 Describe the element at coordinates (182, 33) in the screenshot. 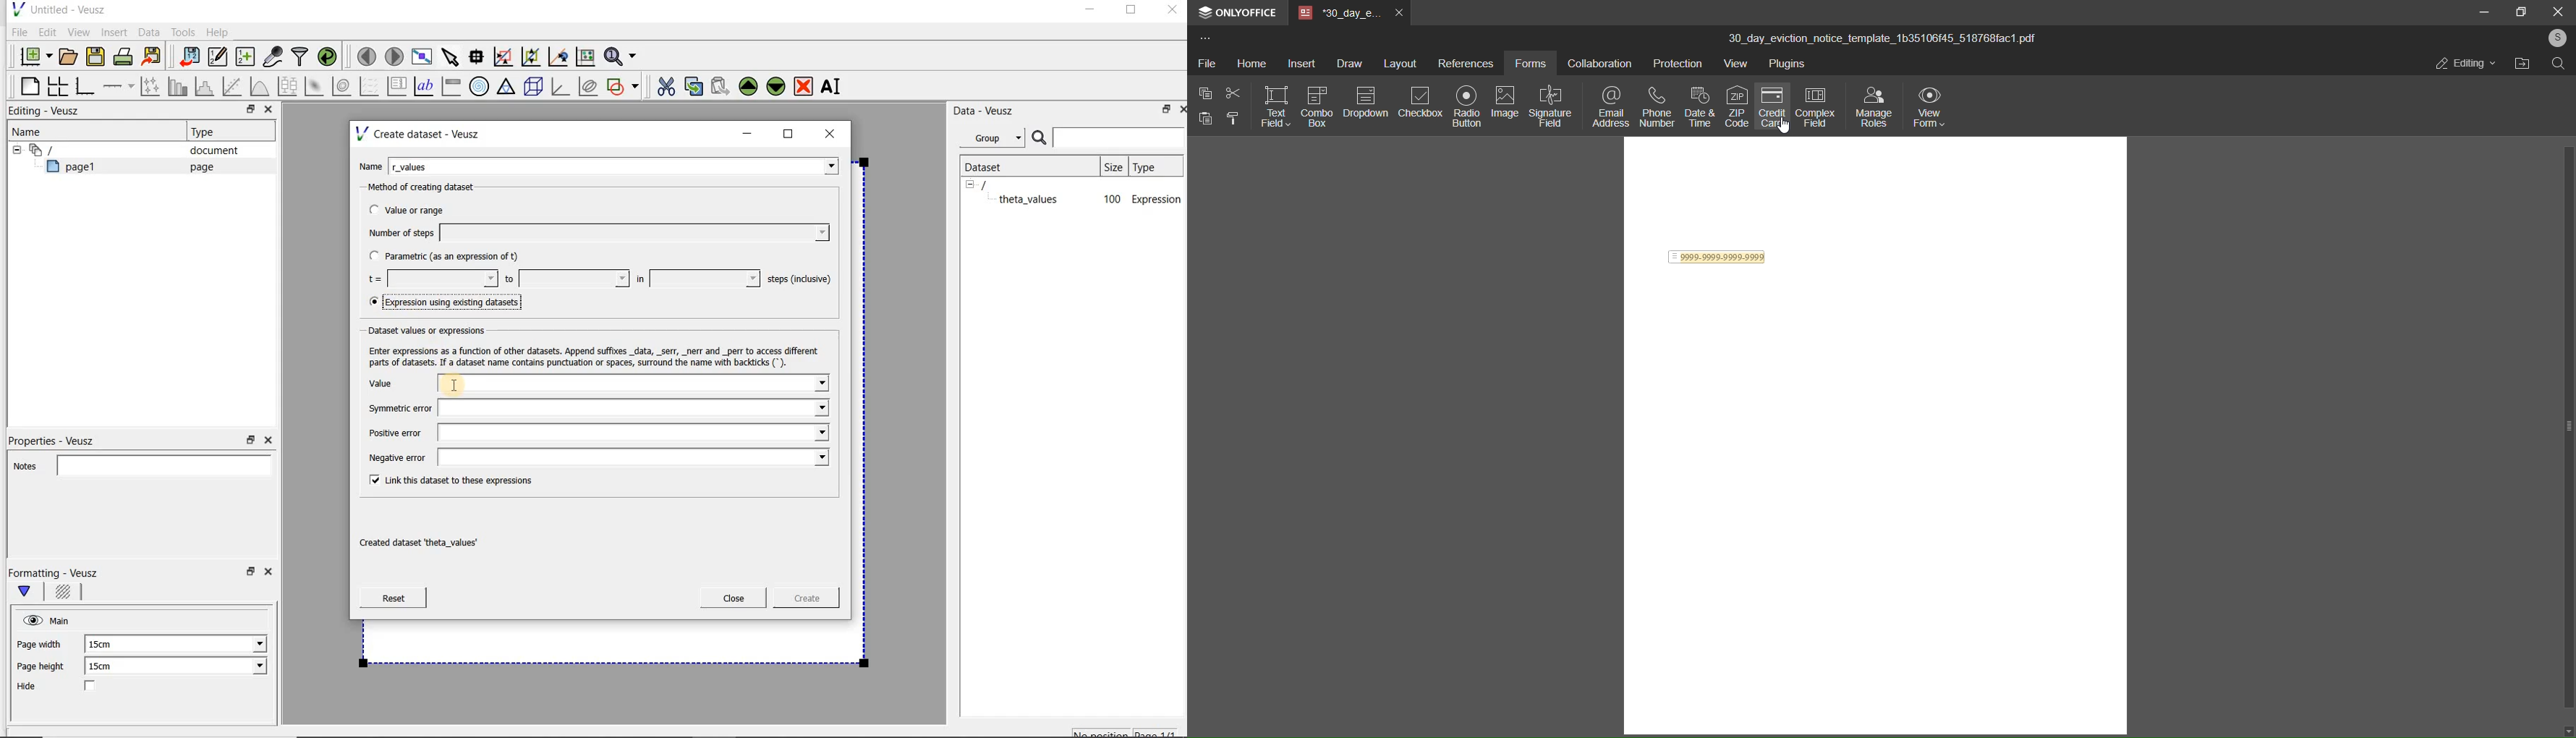

I see `Tools` at that location.